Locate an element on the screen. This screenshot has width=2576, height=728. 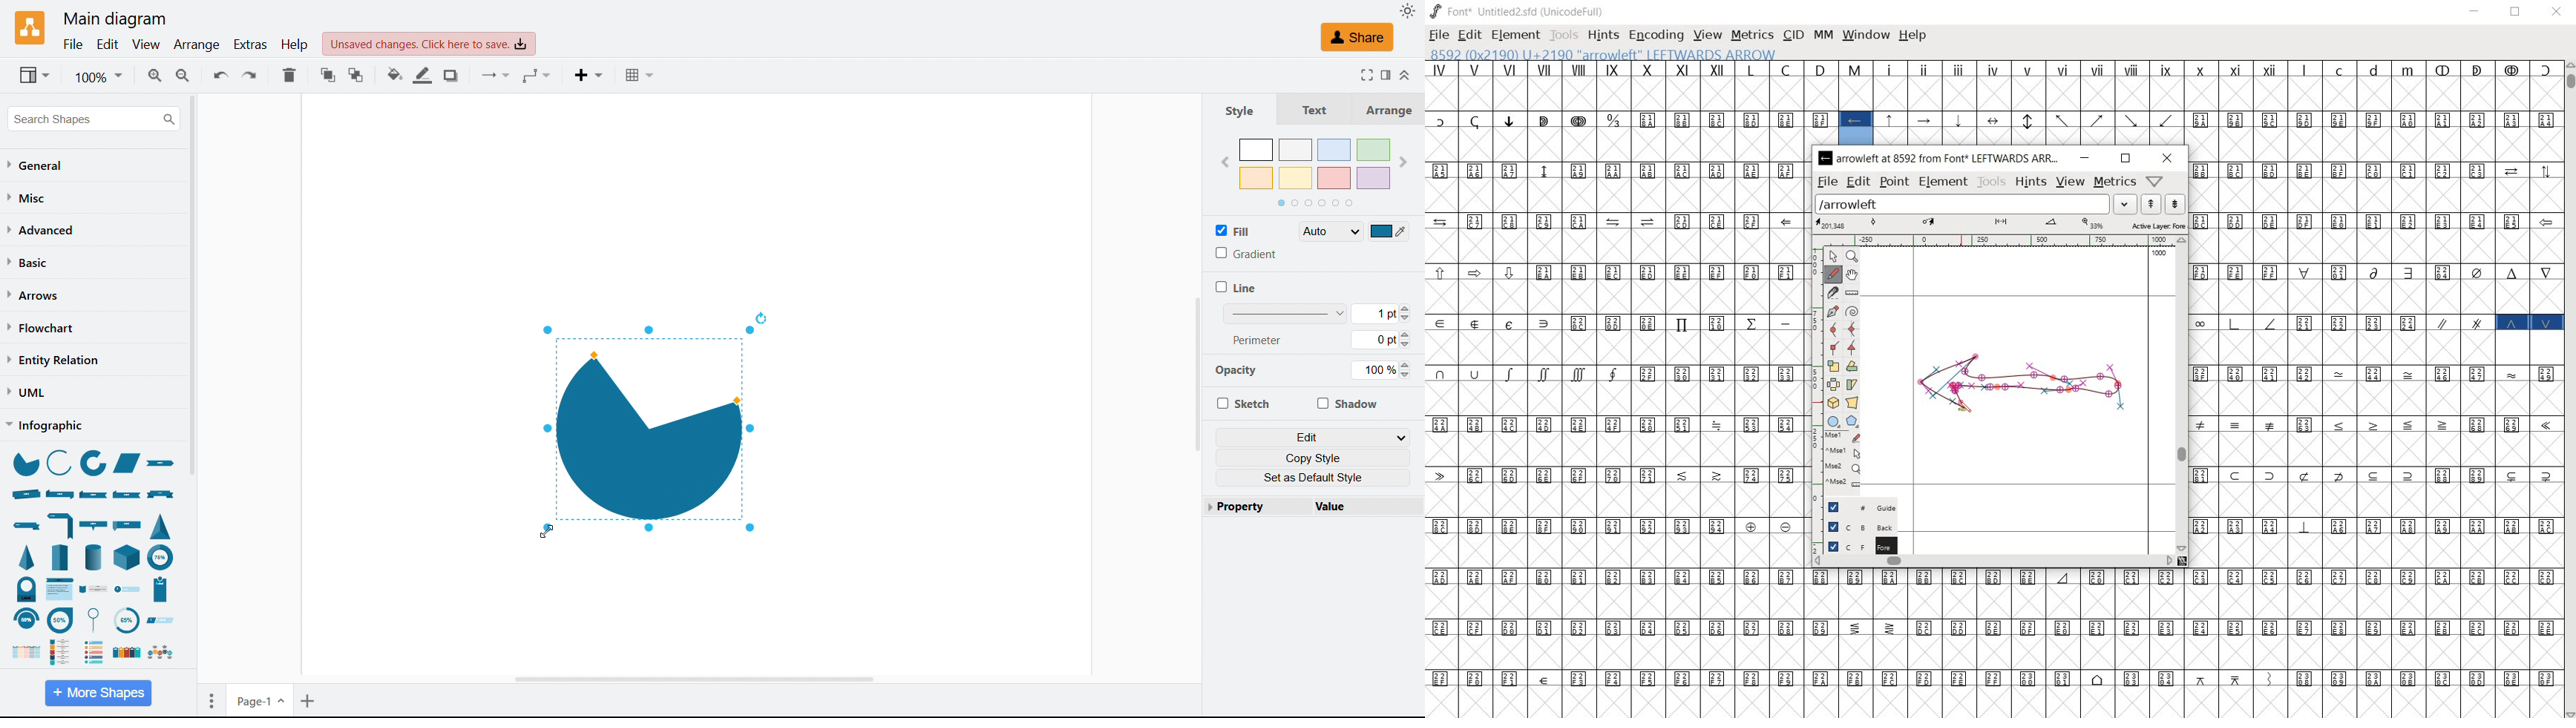
roadmap vertical is located at coordinates (65, 651).